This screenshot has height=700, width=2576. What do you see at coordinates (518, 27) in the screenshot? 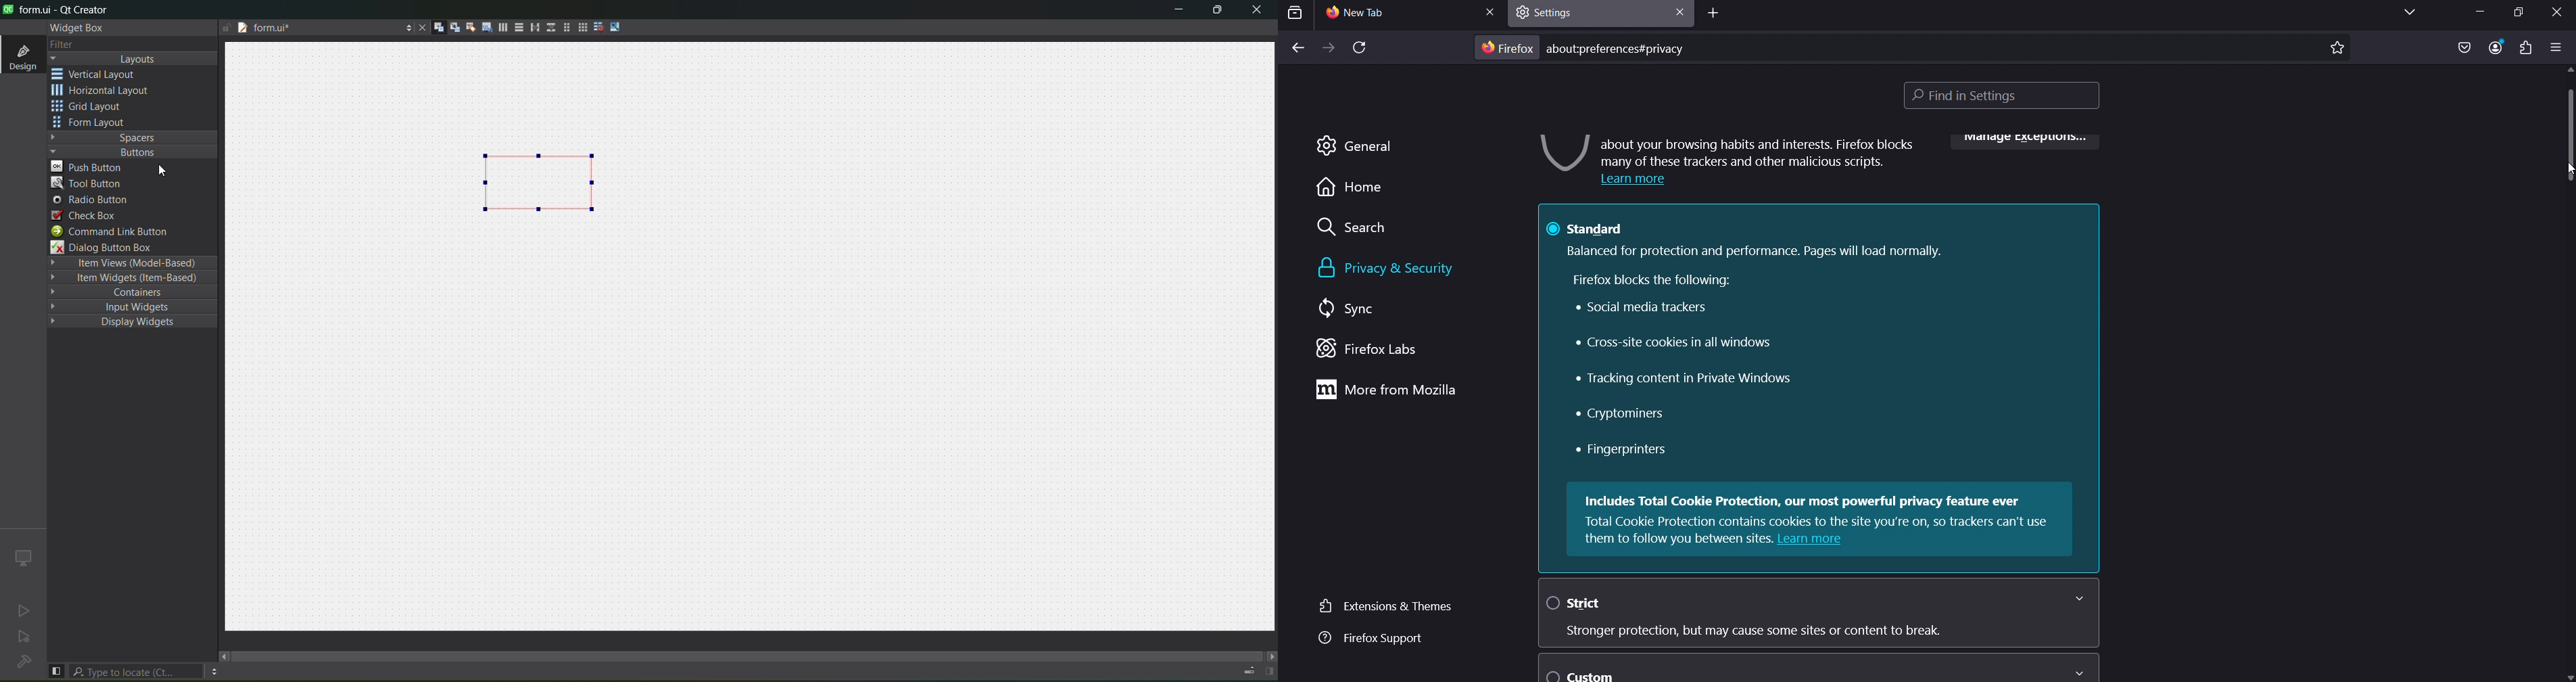
I see `vertical layout` at bounding box center [518, 27].